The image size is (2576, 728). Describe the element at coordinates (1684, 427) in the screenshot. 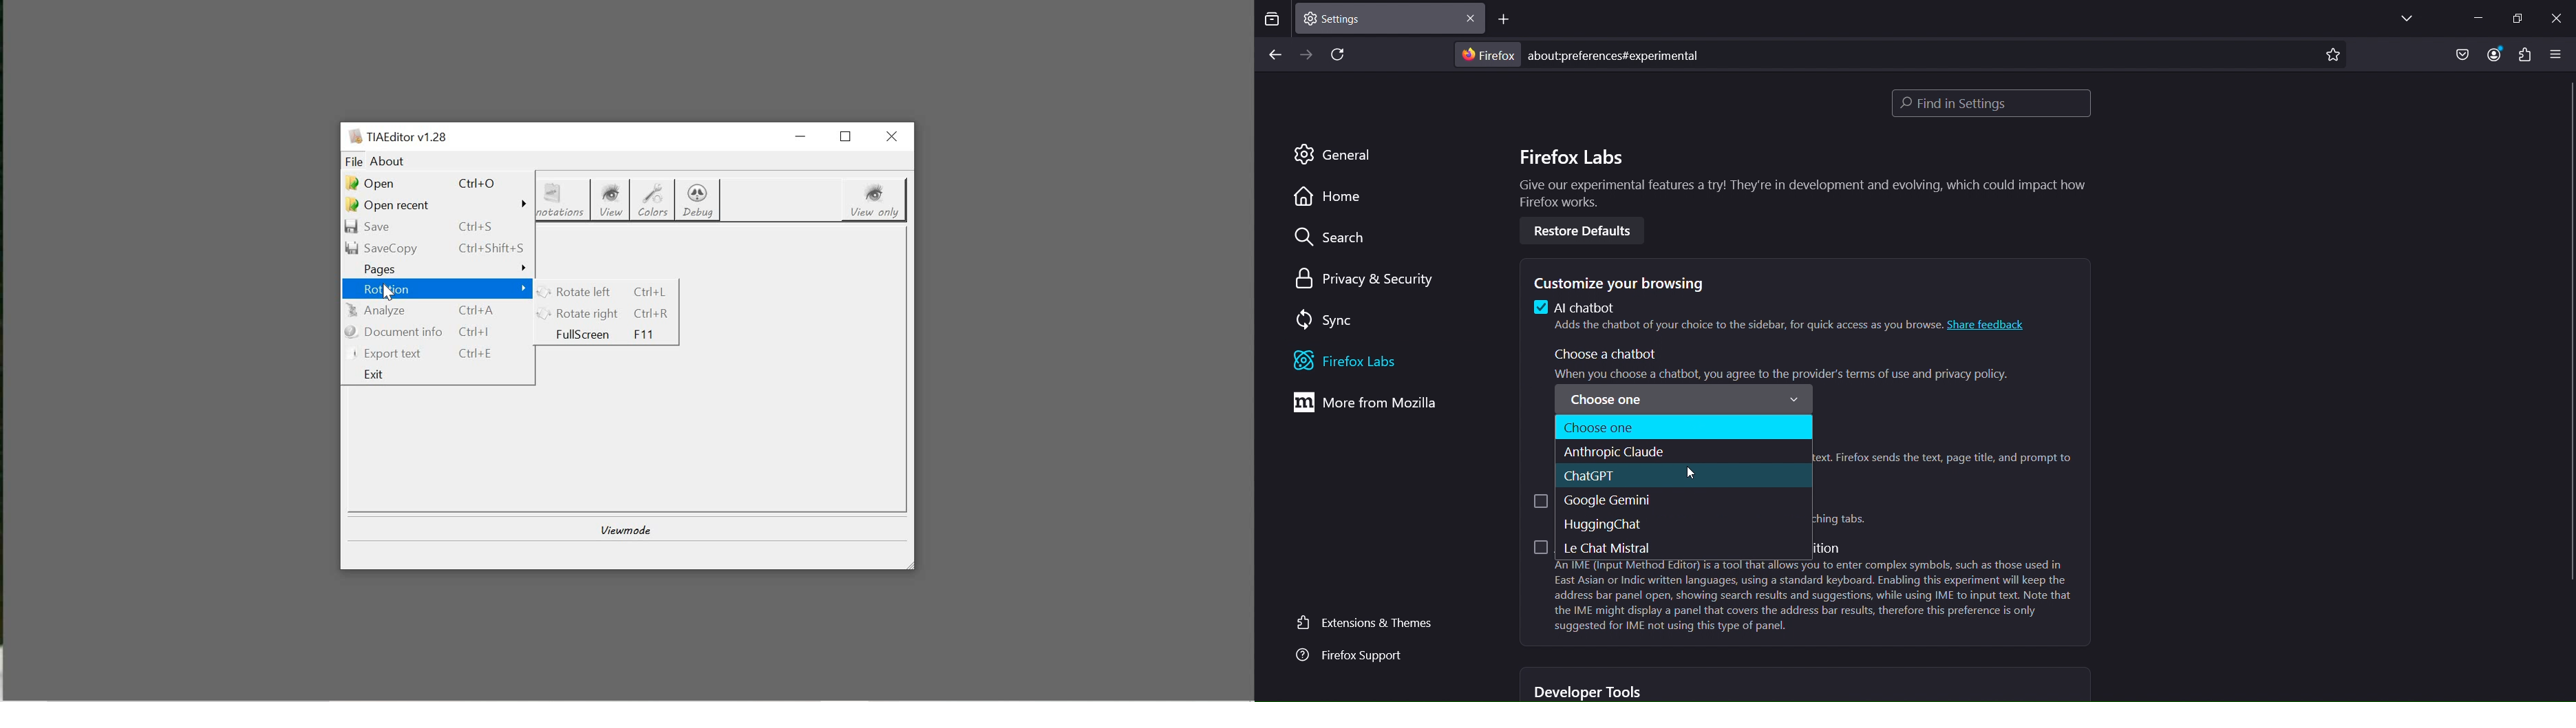

I see `choose one` at that location.